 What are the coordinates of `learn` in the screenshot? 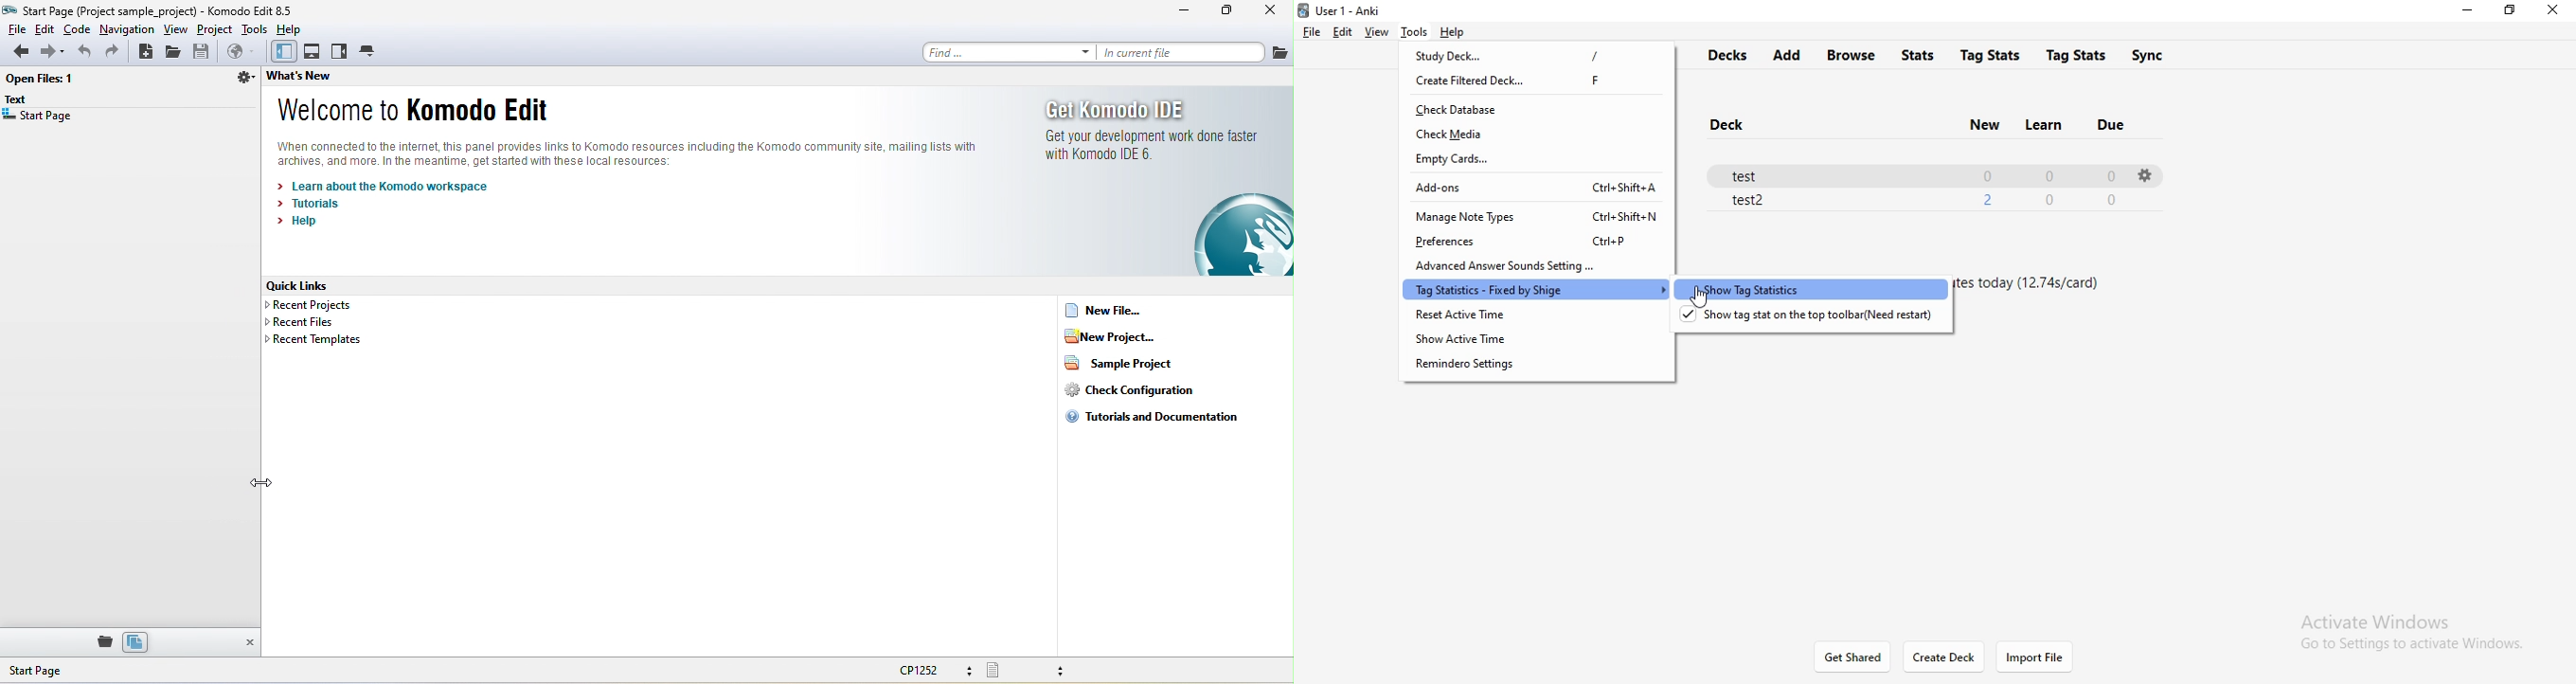 It's located at (2045, 127).